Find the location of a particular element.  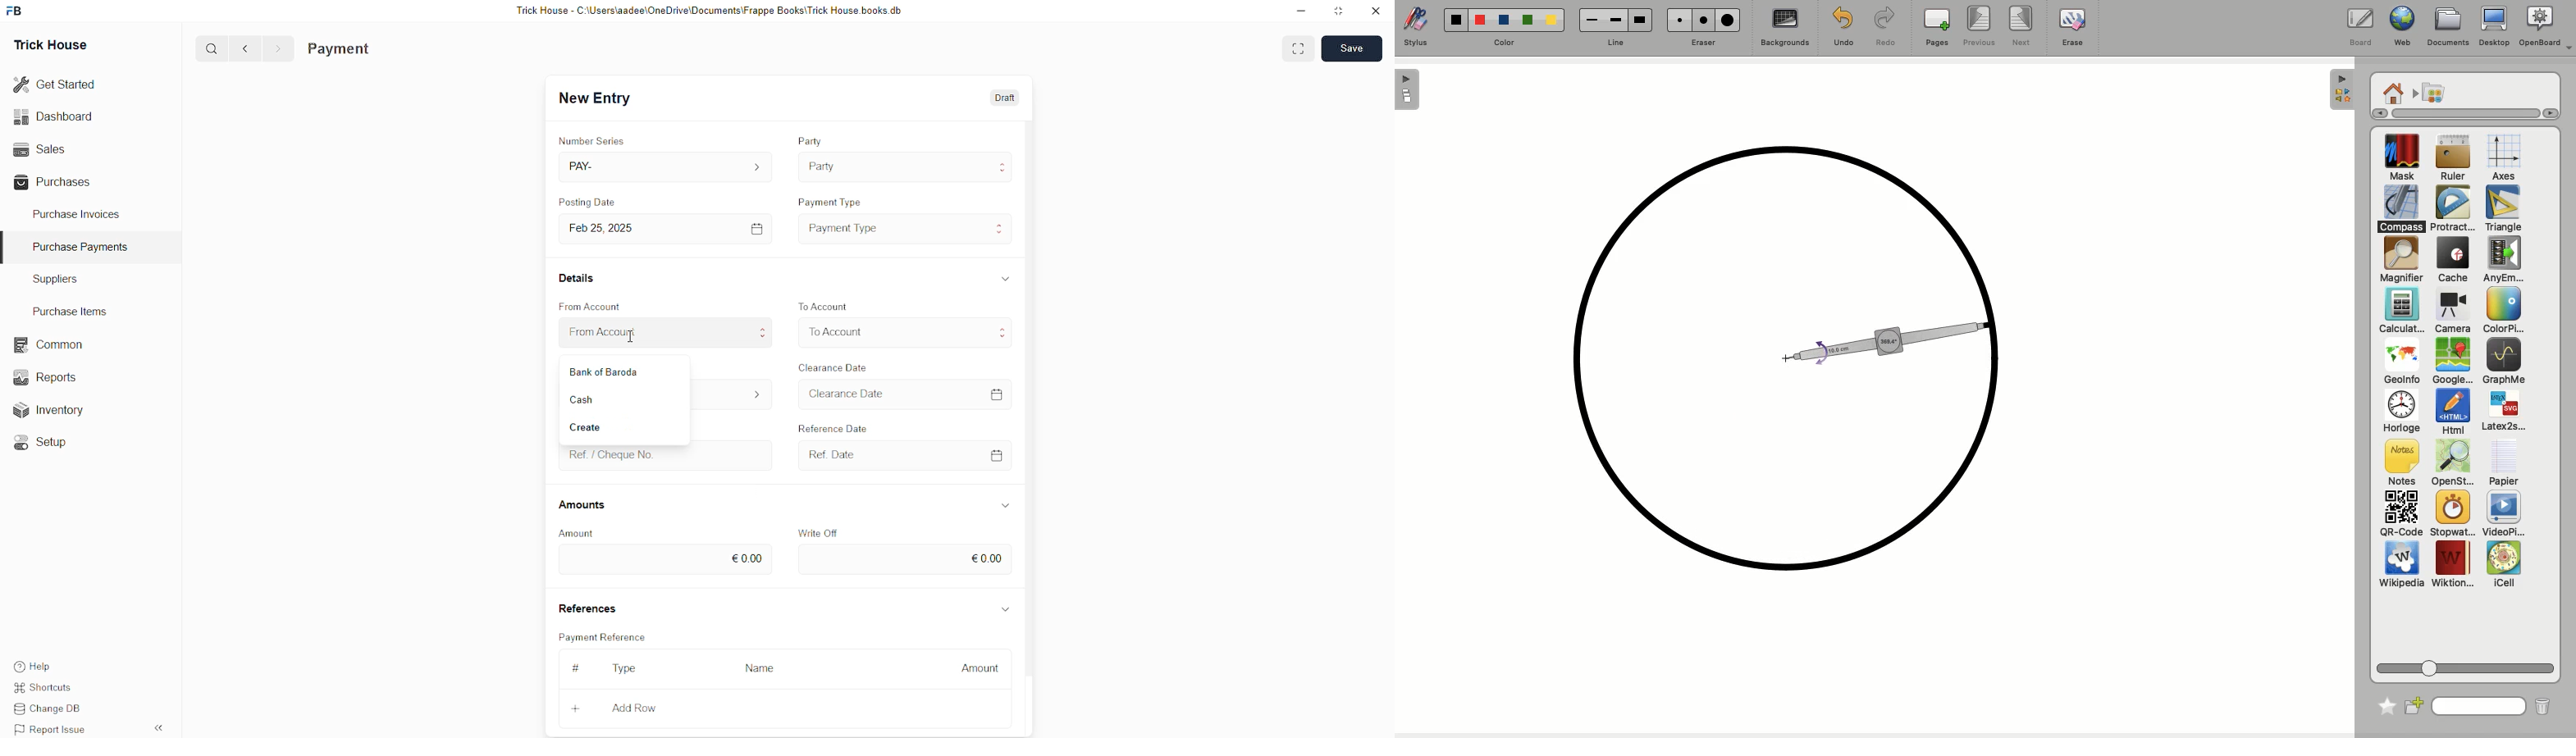

Party is located at coordinates (812, 137).